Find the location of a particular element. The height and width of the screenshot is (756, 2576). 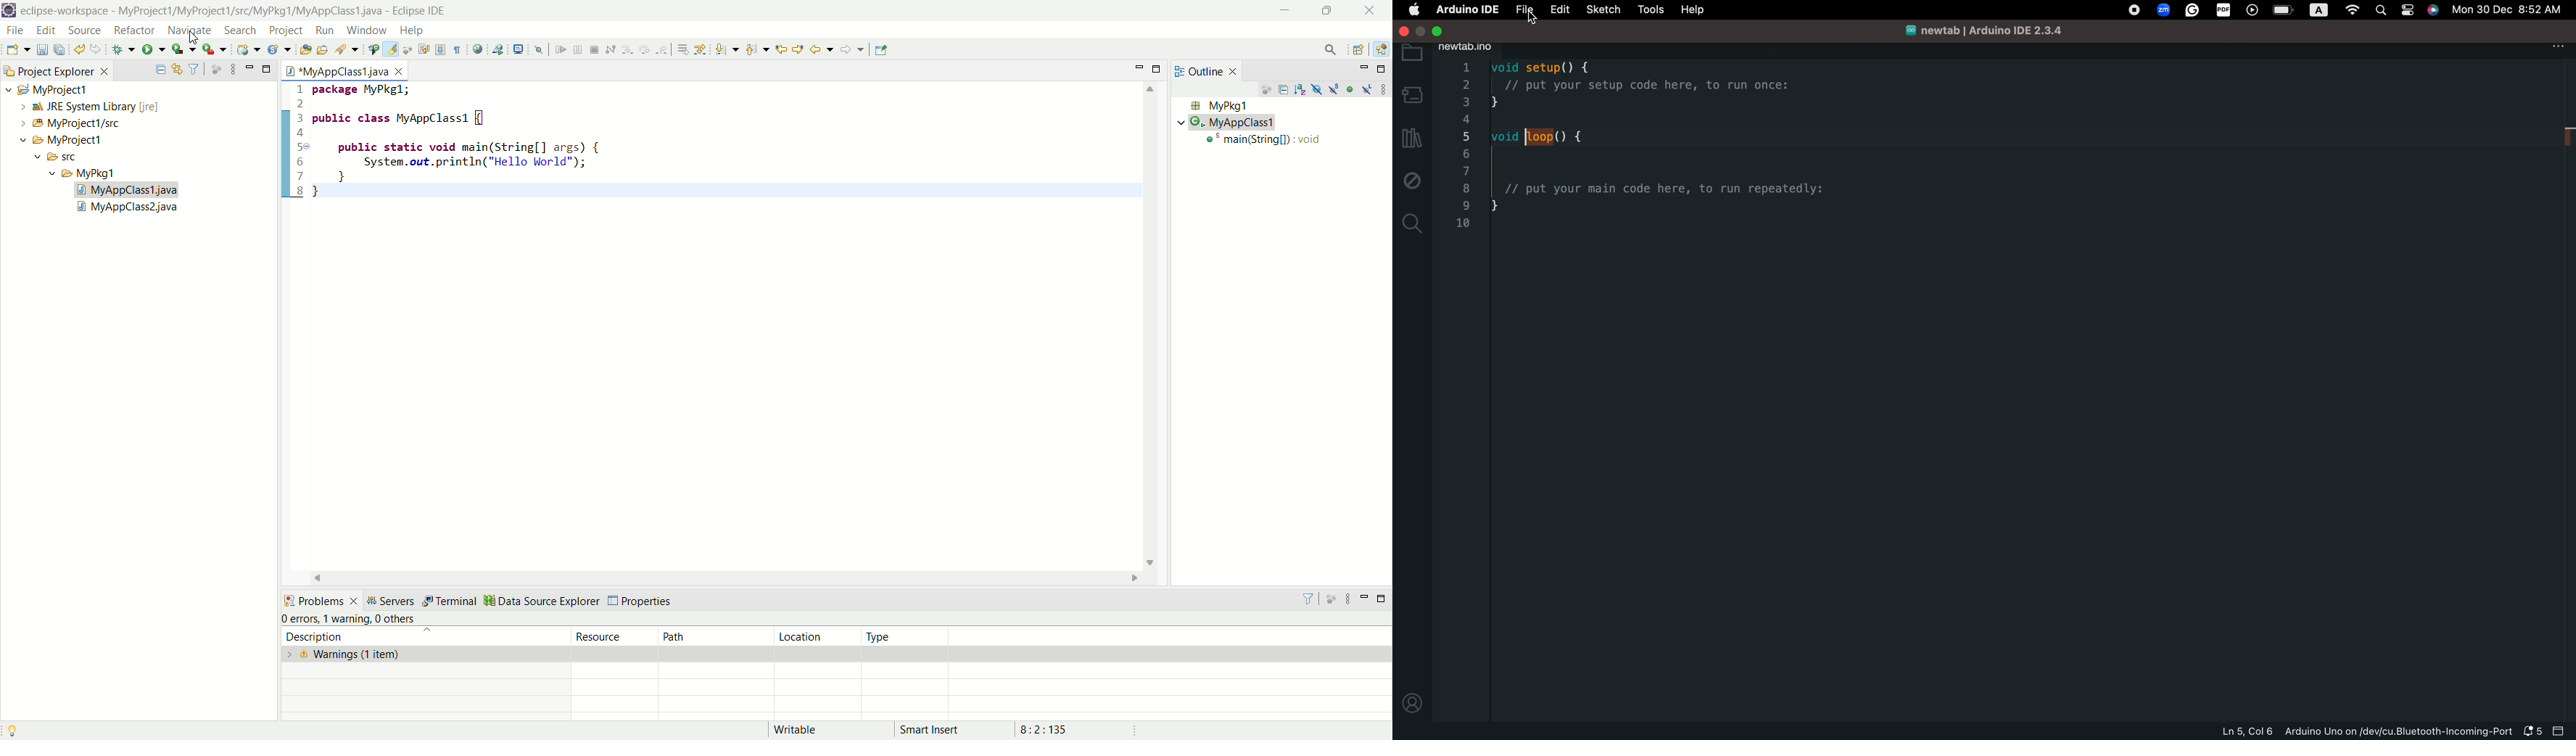

link with editor is located at coordinates (178, 69).